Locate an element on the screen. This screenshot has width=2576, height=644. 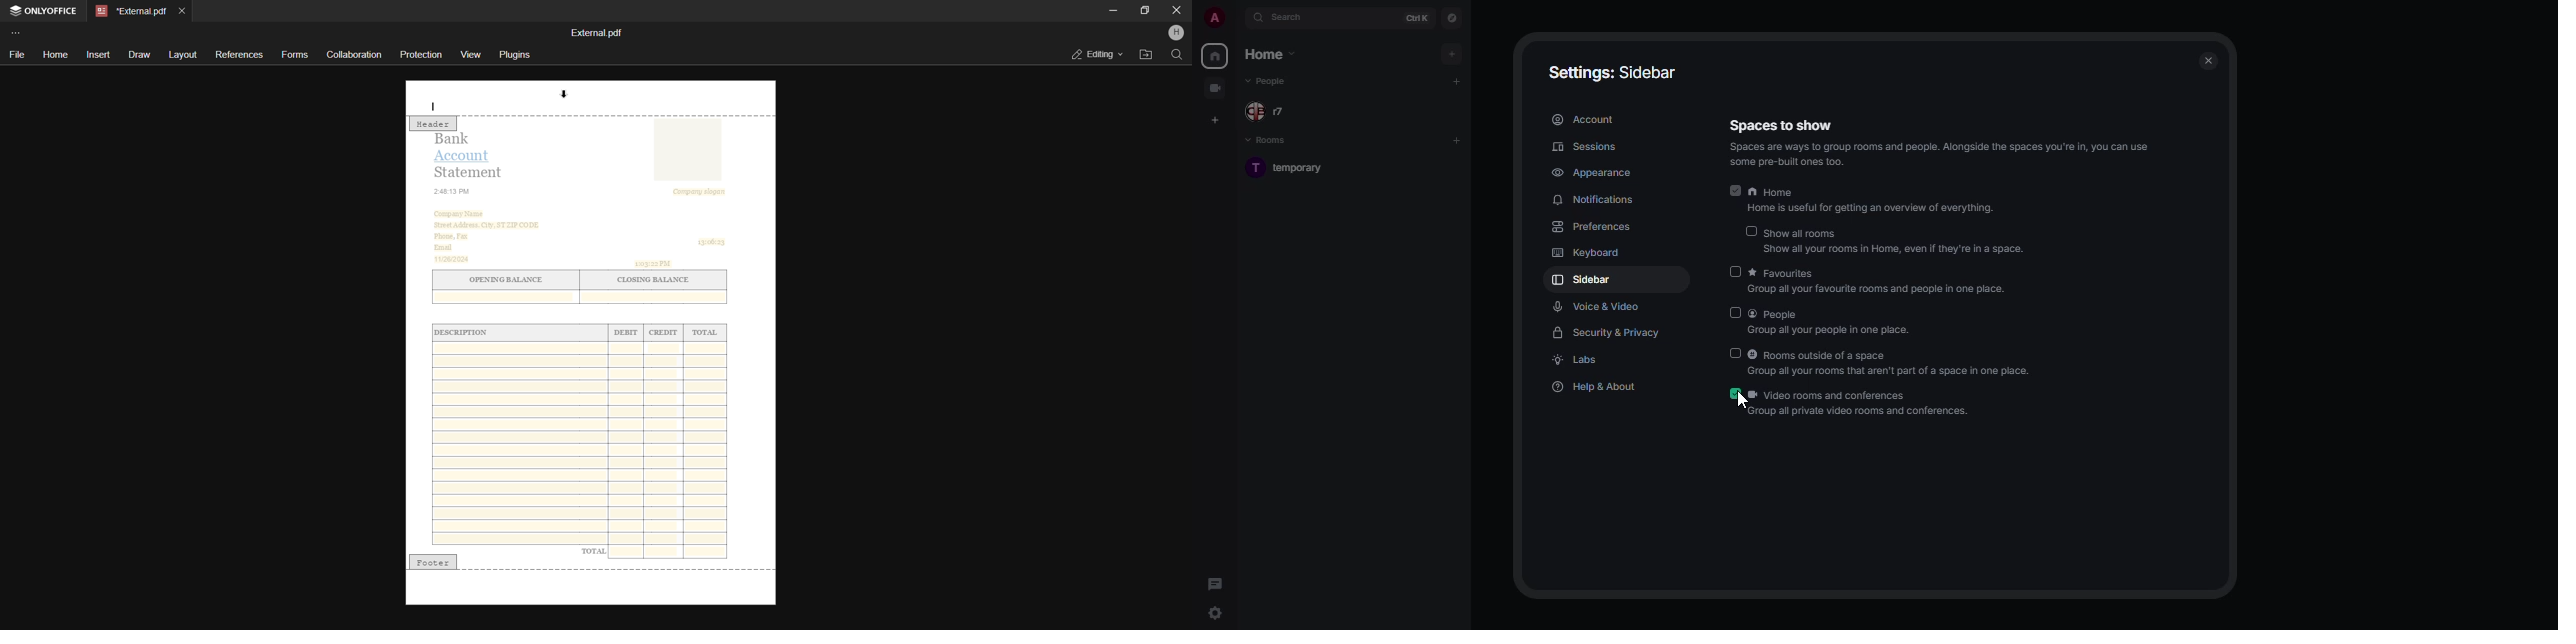
close is located at coordinates (2210, 61).